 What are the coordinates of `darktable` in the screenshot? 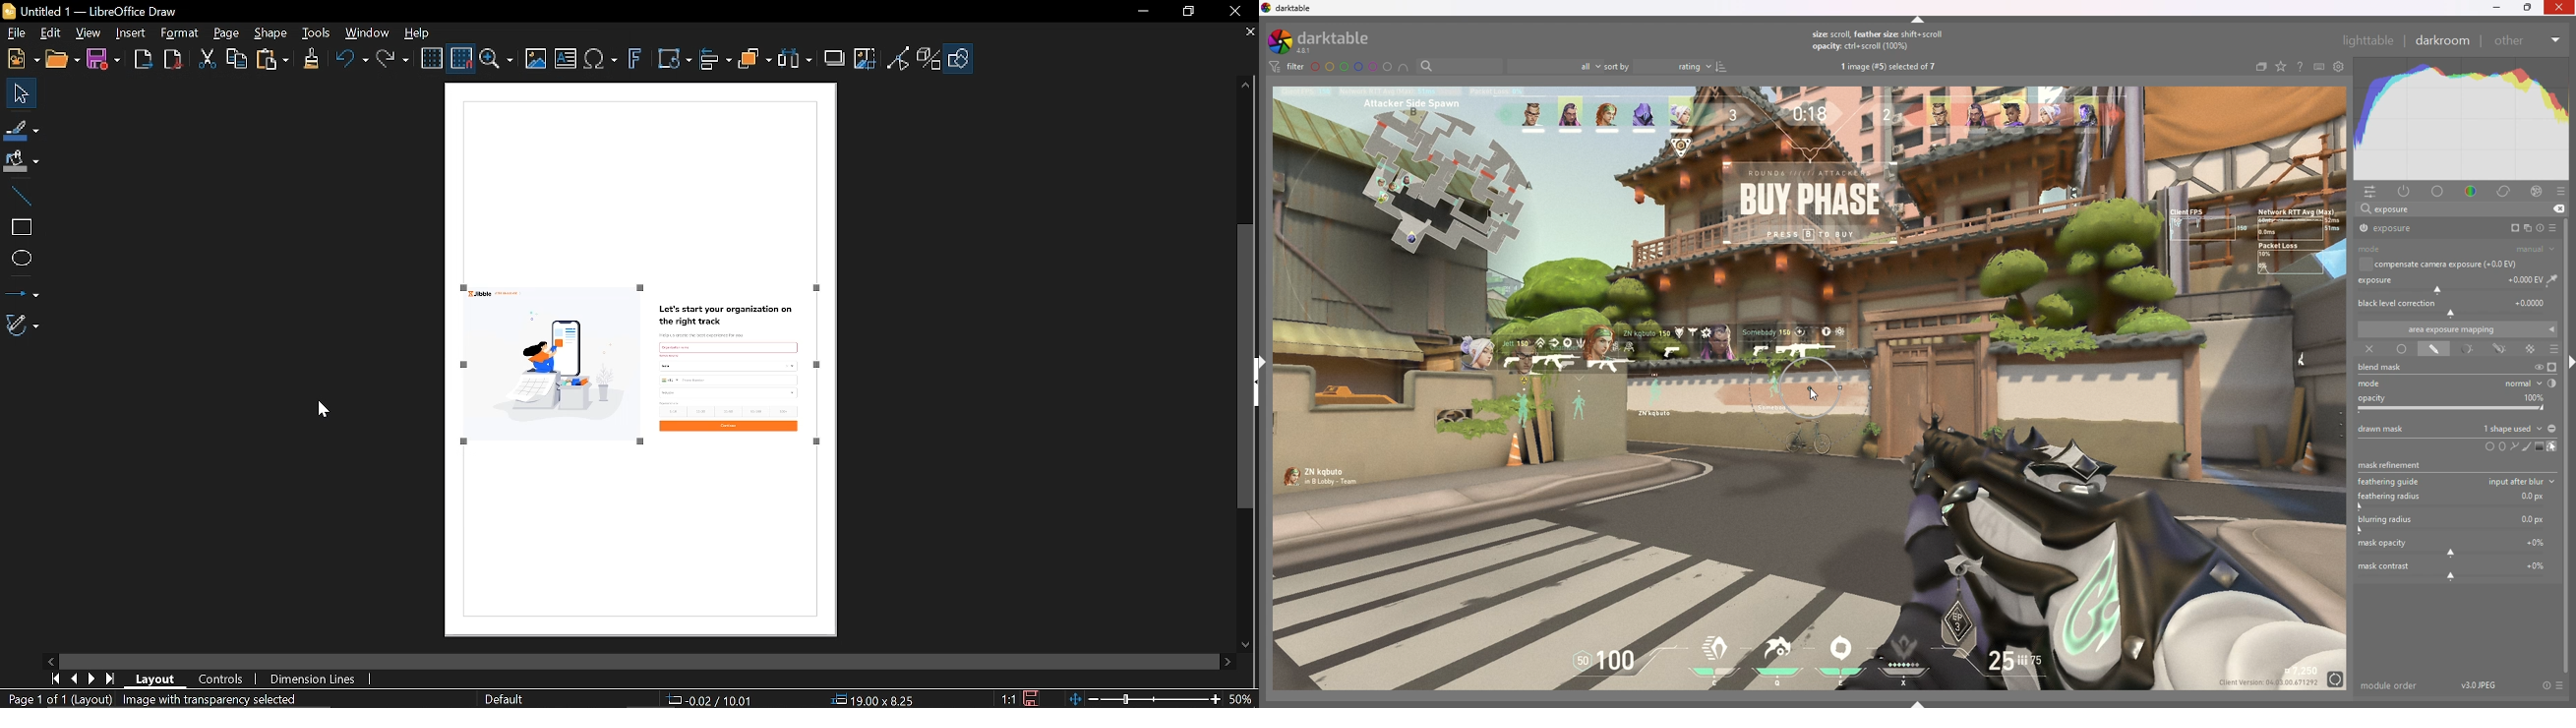 It's located at (1328, 41).